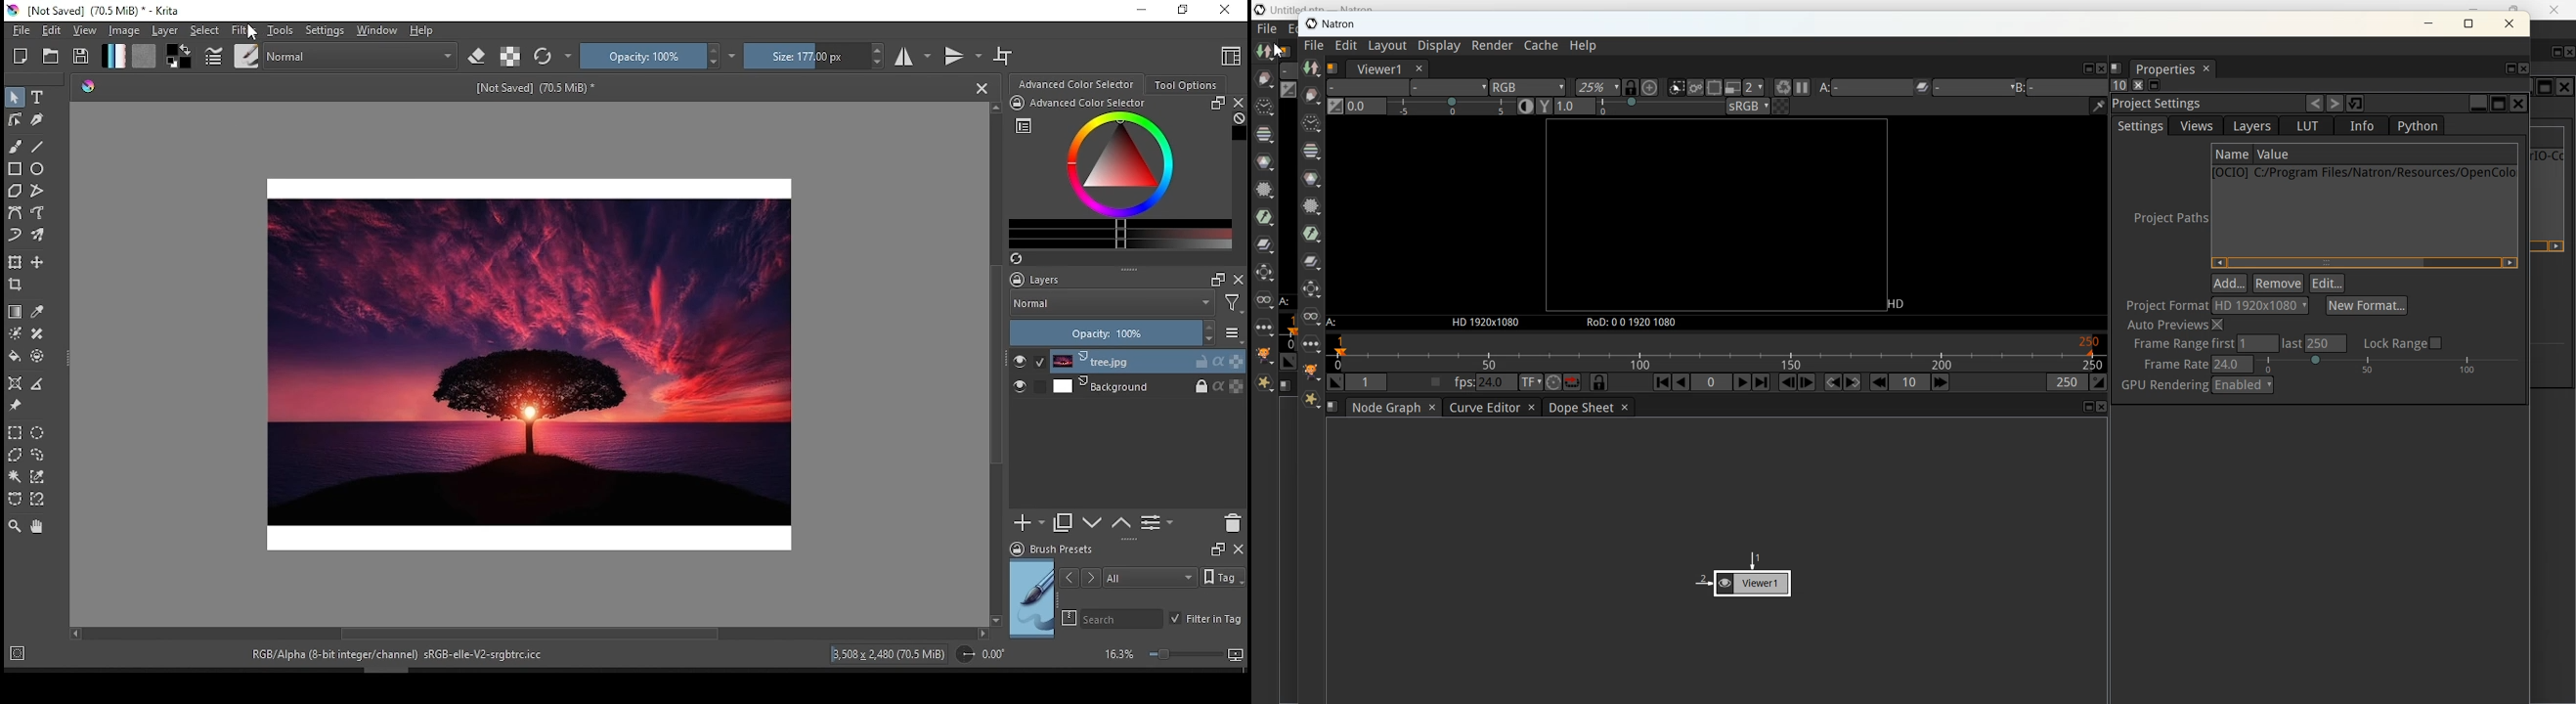 The width and height of the screenshot is (2576, 728). What do you see at coordinates (362, 57) in the screenshot?
I see `blending mode` at bounding box center [362, 57].